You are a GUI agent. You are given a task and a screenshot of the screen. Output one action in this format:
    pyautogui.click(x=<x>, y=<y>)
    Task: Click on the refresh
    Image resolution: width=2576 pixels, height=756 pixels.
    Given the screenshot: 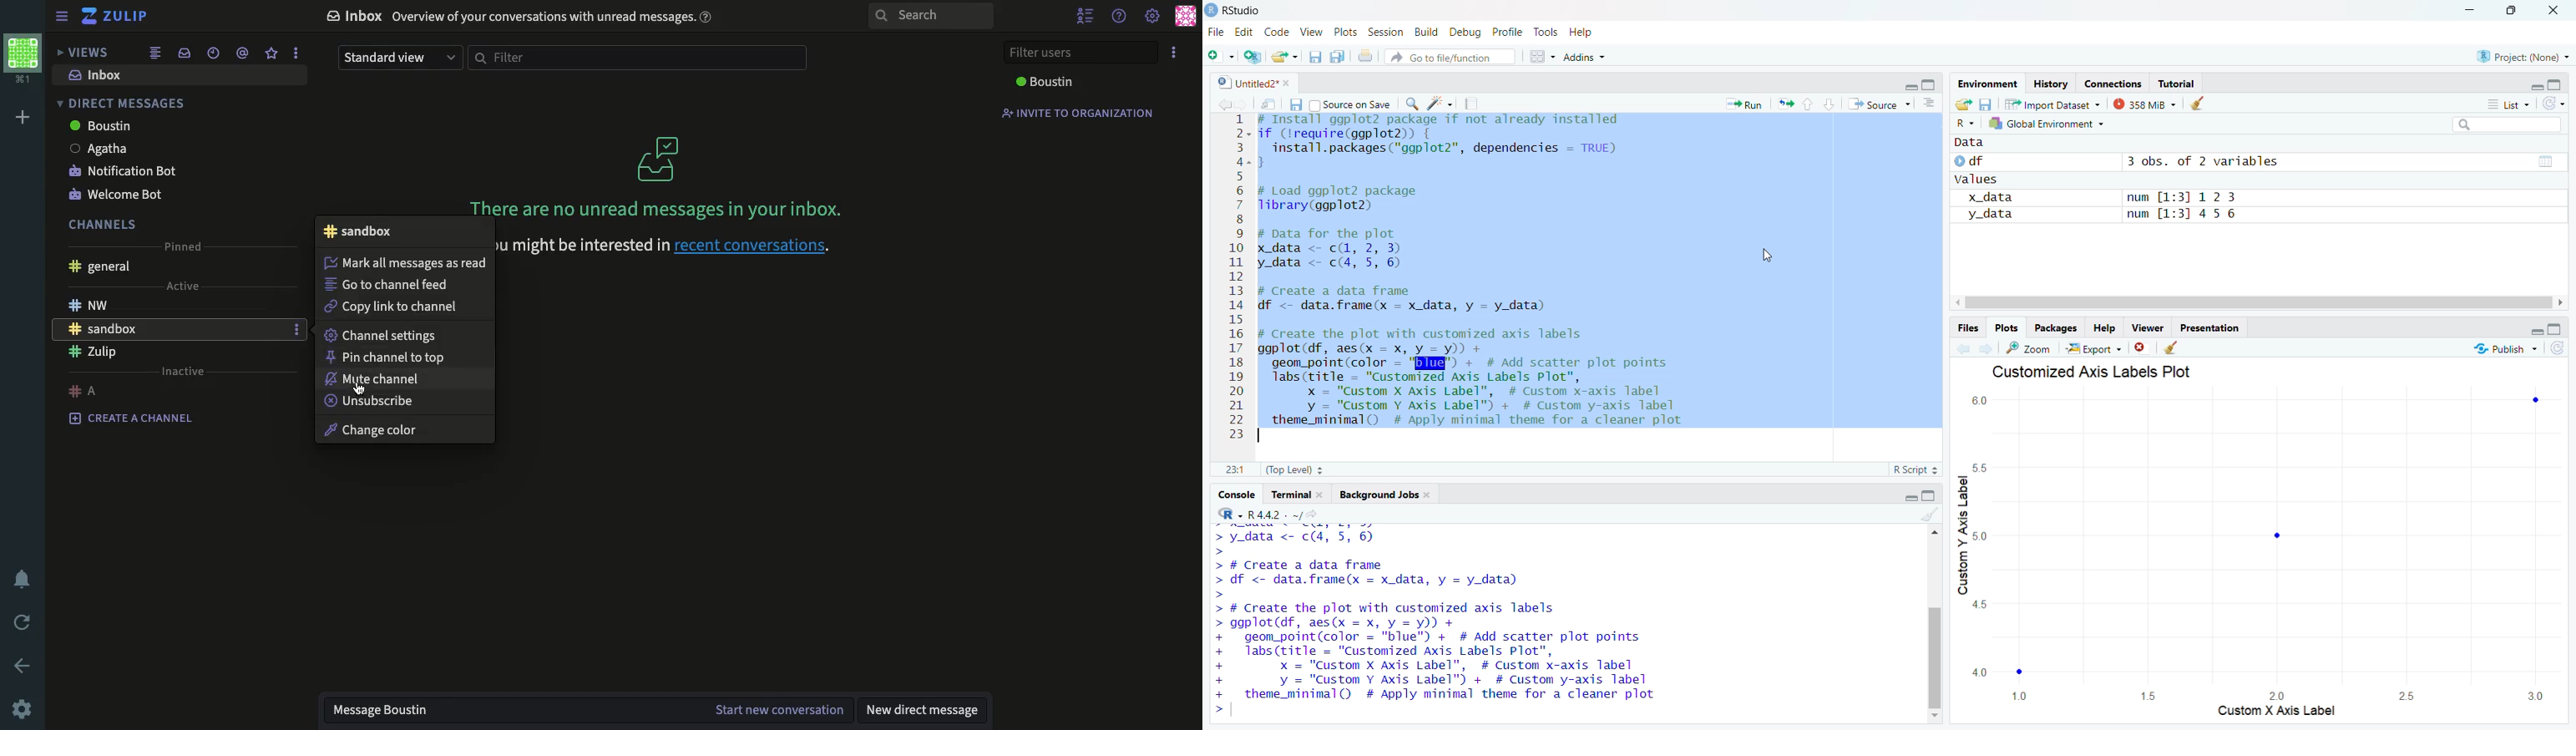 What is the action you would take?
    pyautogui.click(x=2561, y=350)
    